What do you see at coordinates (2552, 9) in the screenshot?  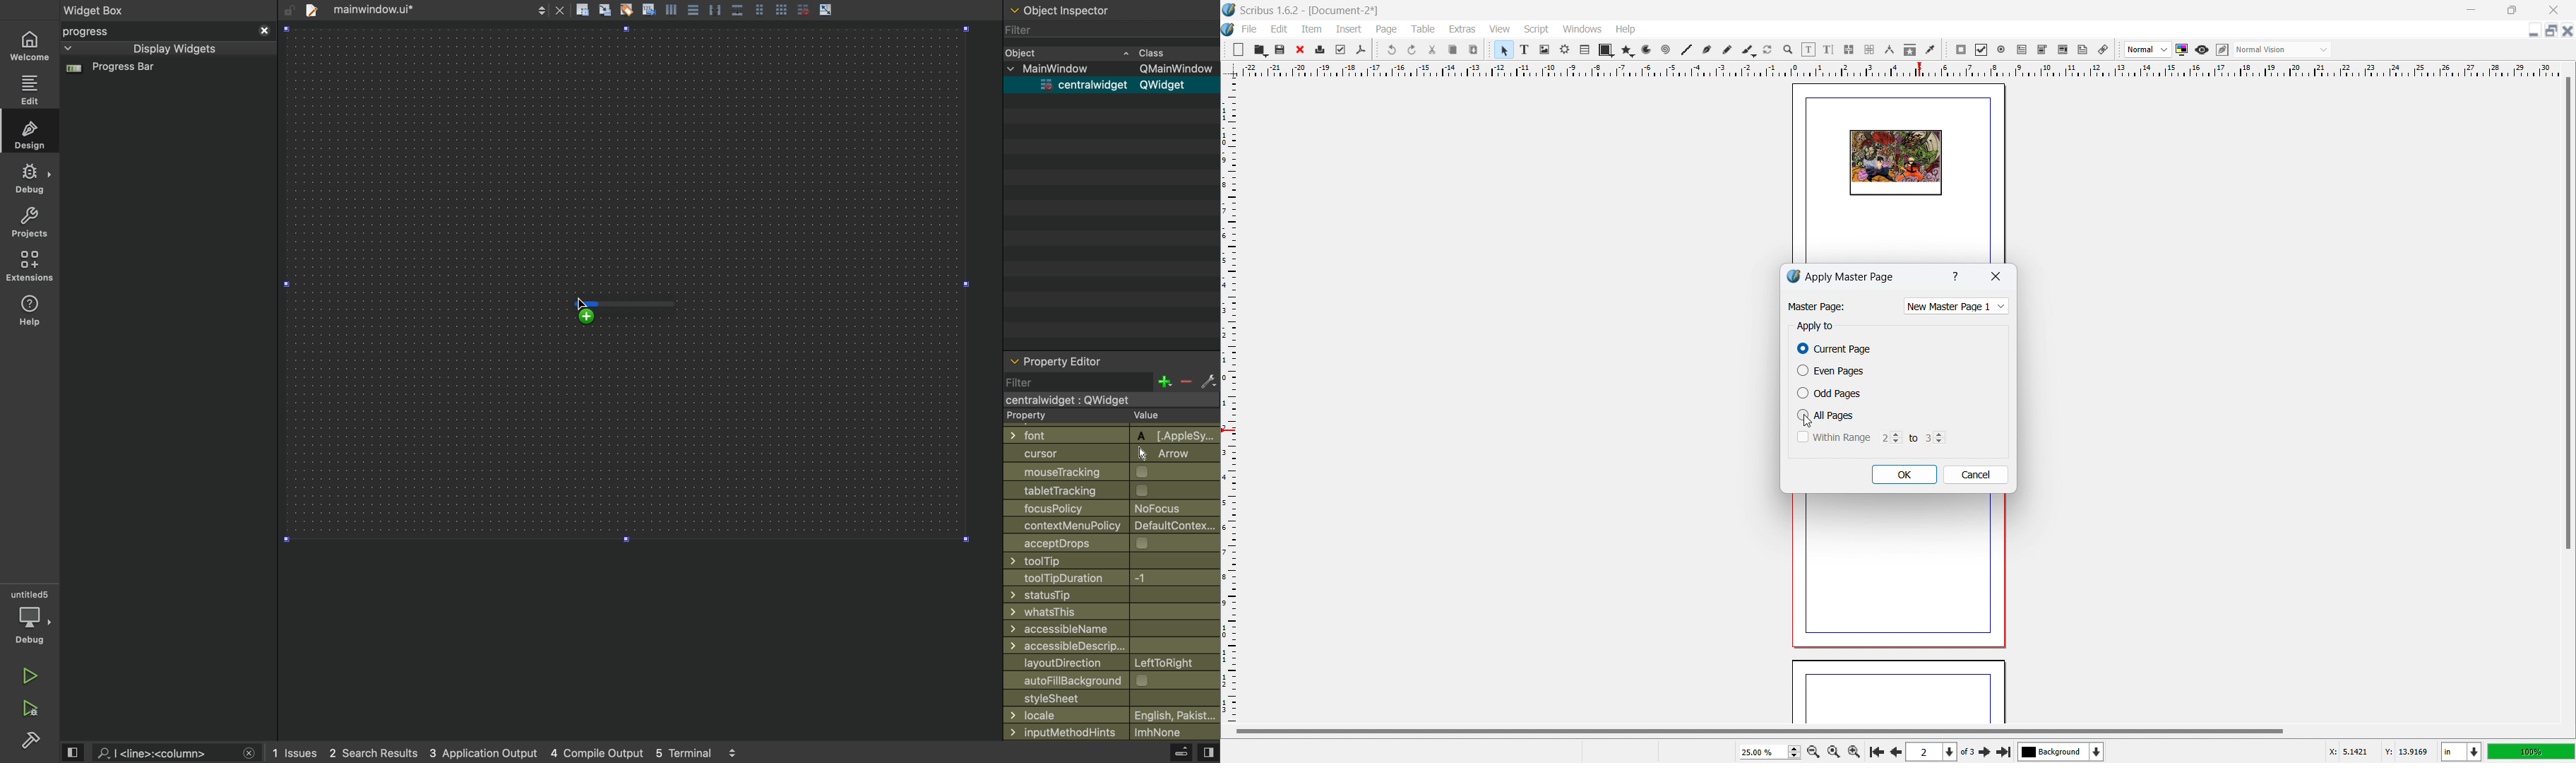 I see `close window` at bounding box center [2552, 9].